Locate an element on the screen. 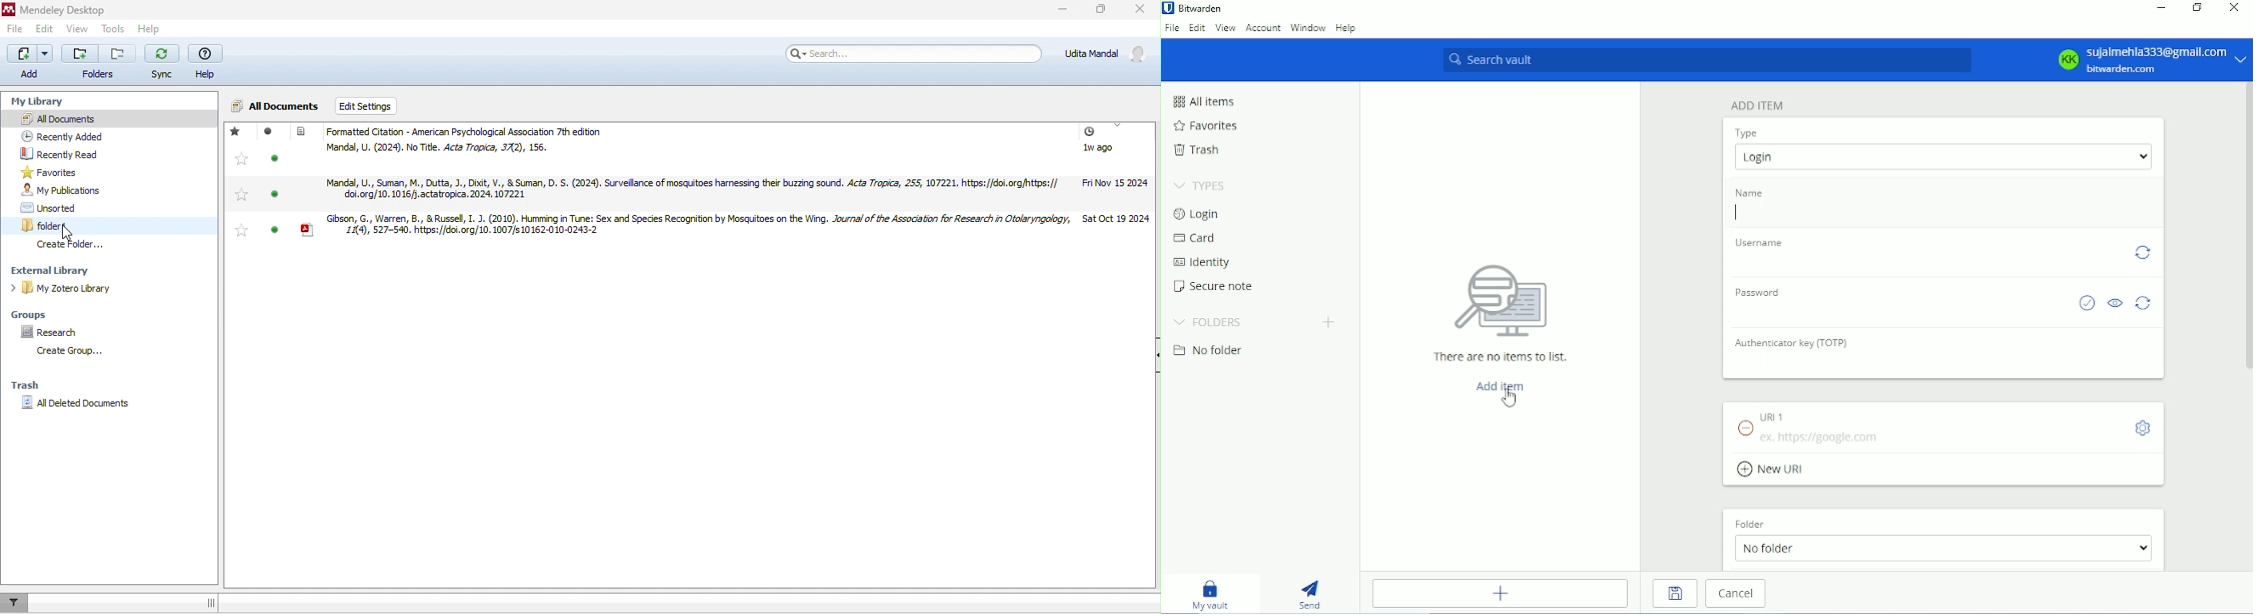 The image size is (2268, 616). add is located at coordinates (33, 63).